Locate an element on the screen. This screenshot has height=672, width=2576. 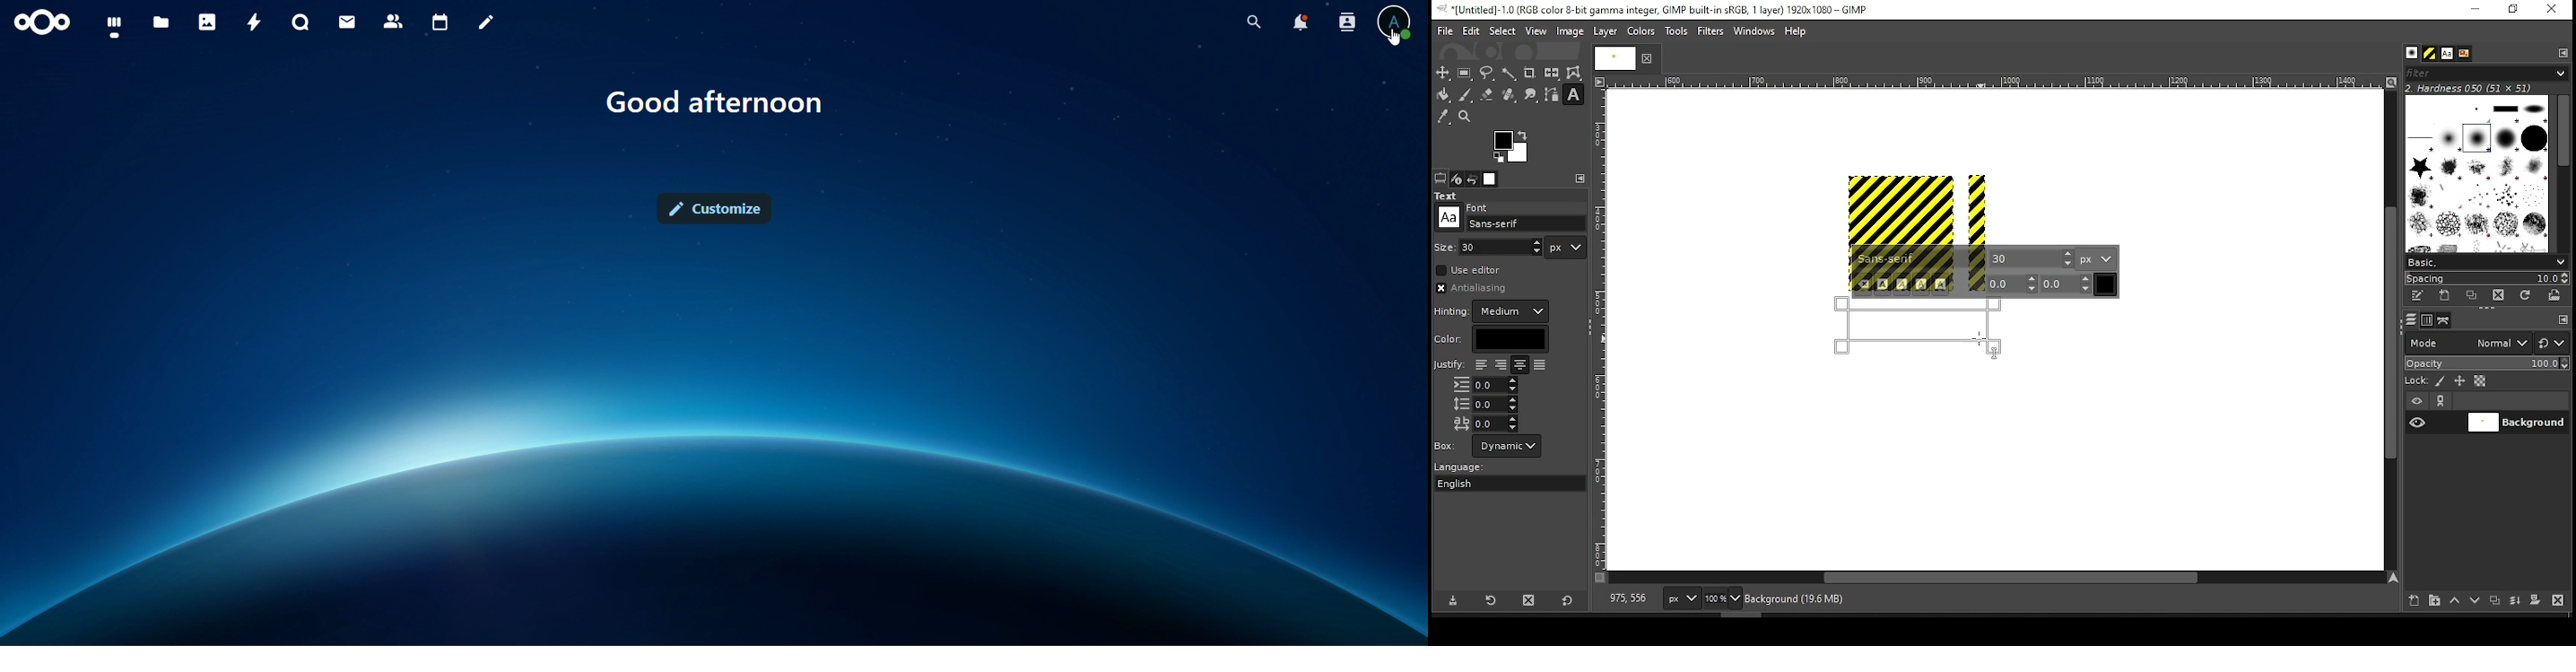
justify center is located at coordinates (1519, 365).